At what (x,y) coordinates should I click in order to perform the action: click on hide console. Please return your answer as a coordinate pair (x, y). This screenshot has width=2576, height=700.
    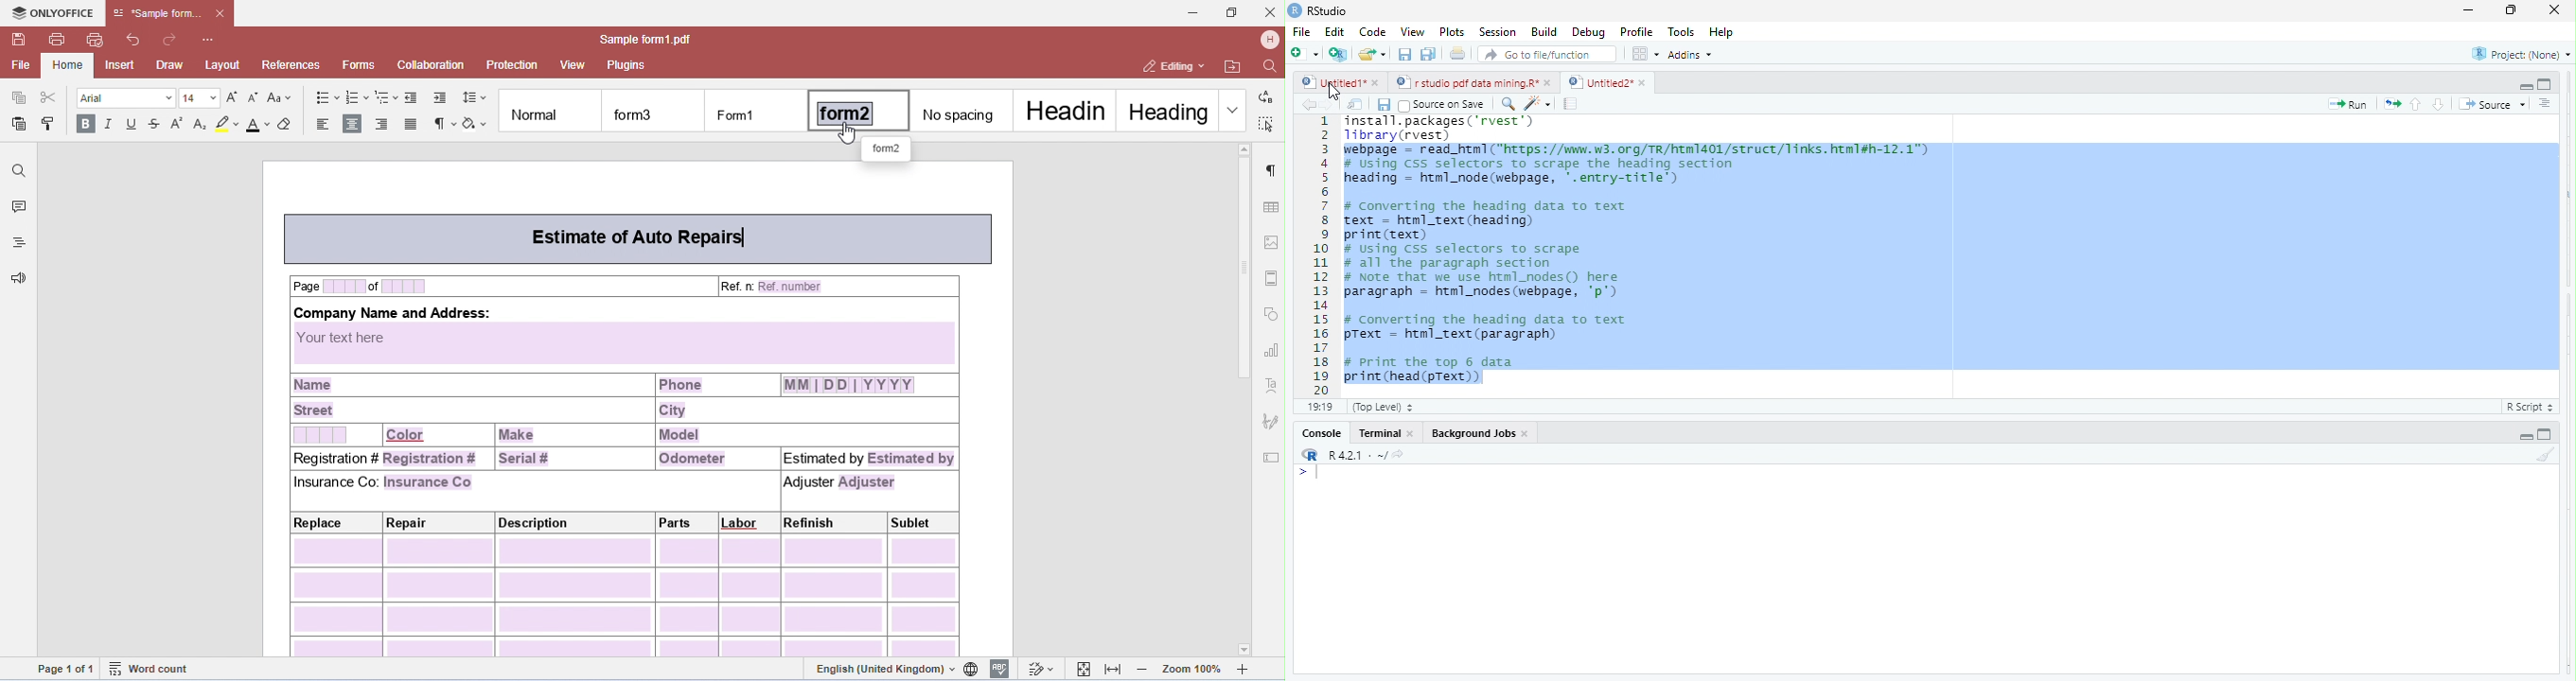
    Looking at the image, I should click on (2543, 434).